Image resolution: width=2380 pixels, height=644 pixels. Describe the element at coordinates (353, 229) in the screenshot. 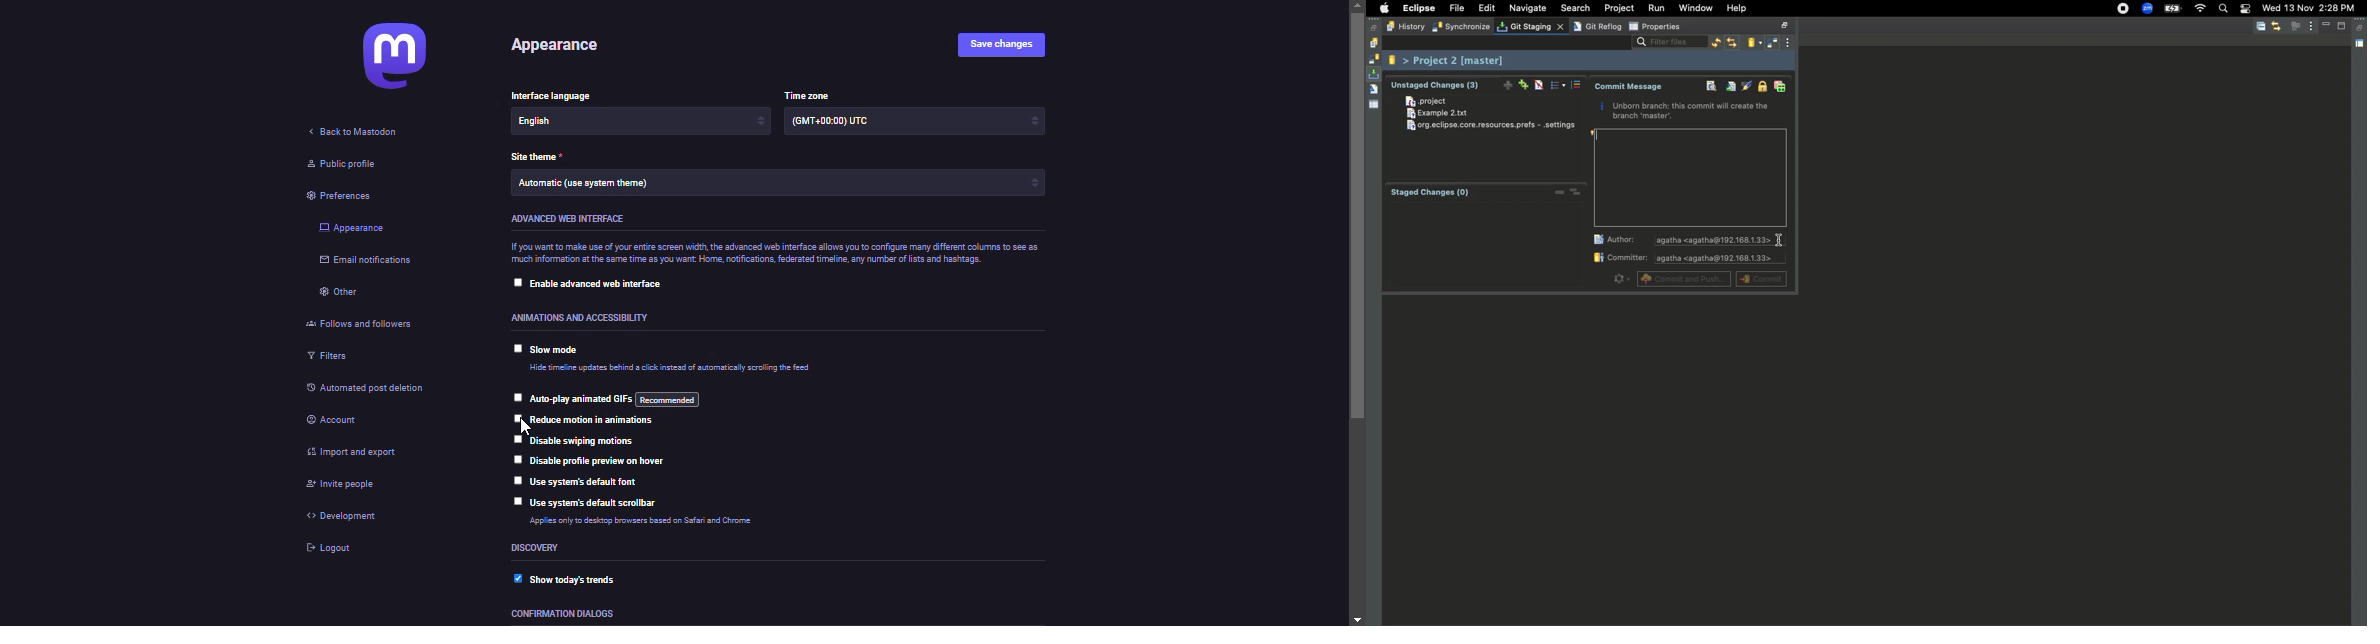

I see `appearance` at that location.